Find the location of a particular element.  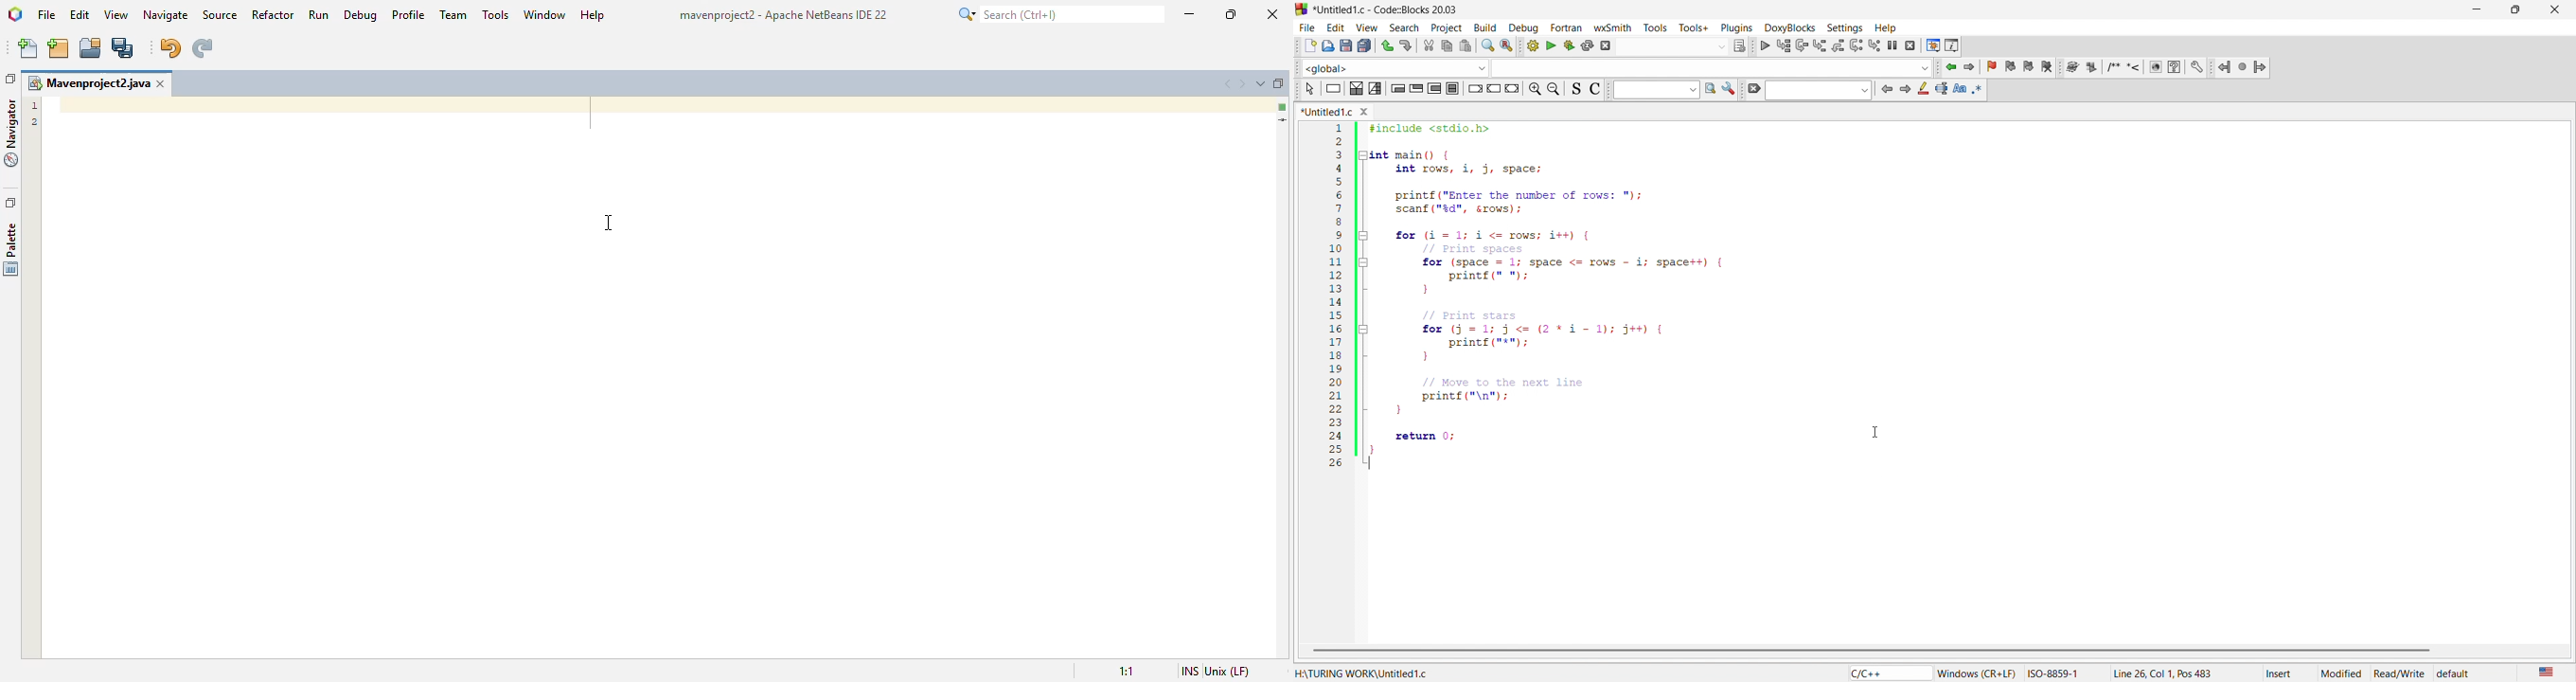

bookmark icon is located at coordinates (2014, 68).